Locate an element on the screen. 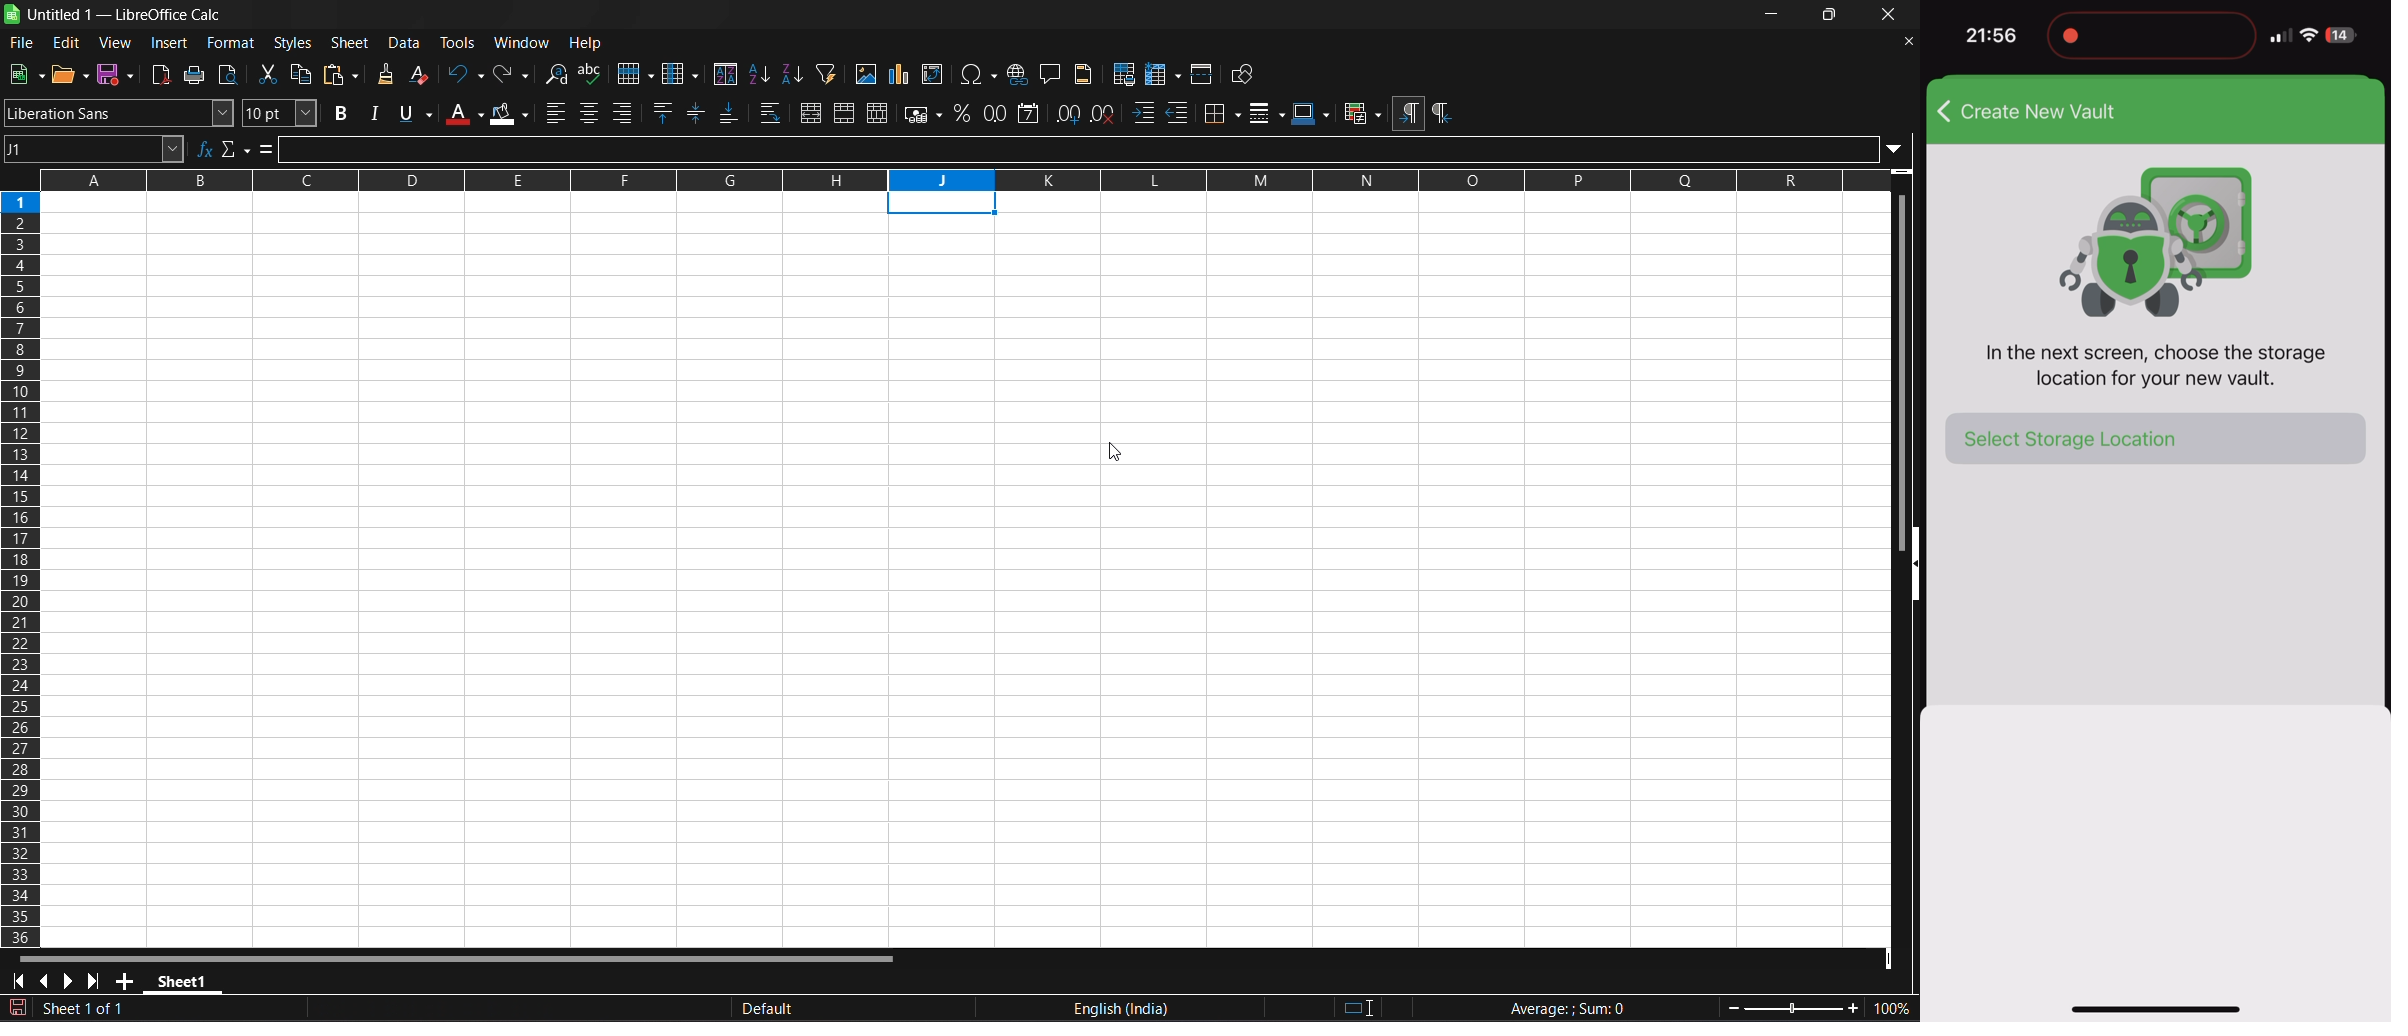  open is located at coordinates (70, 74).